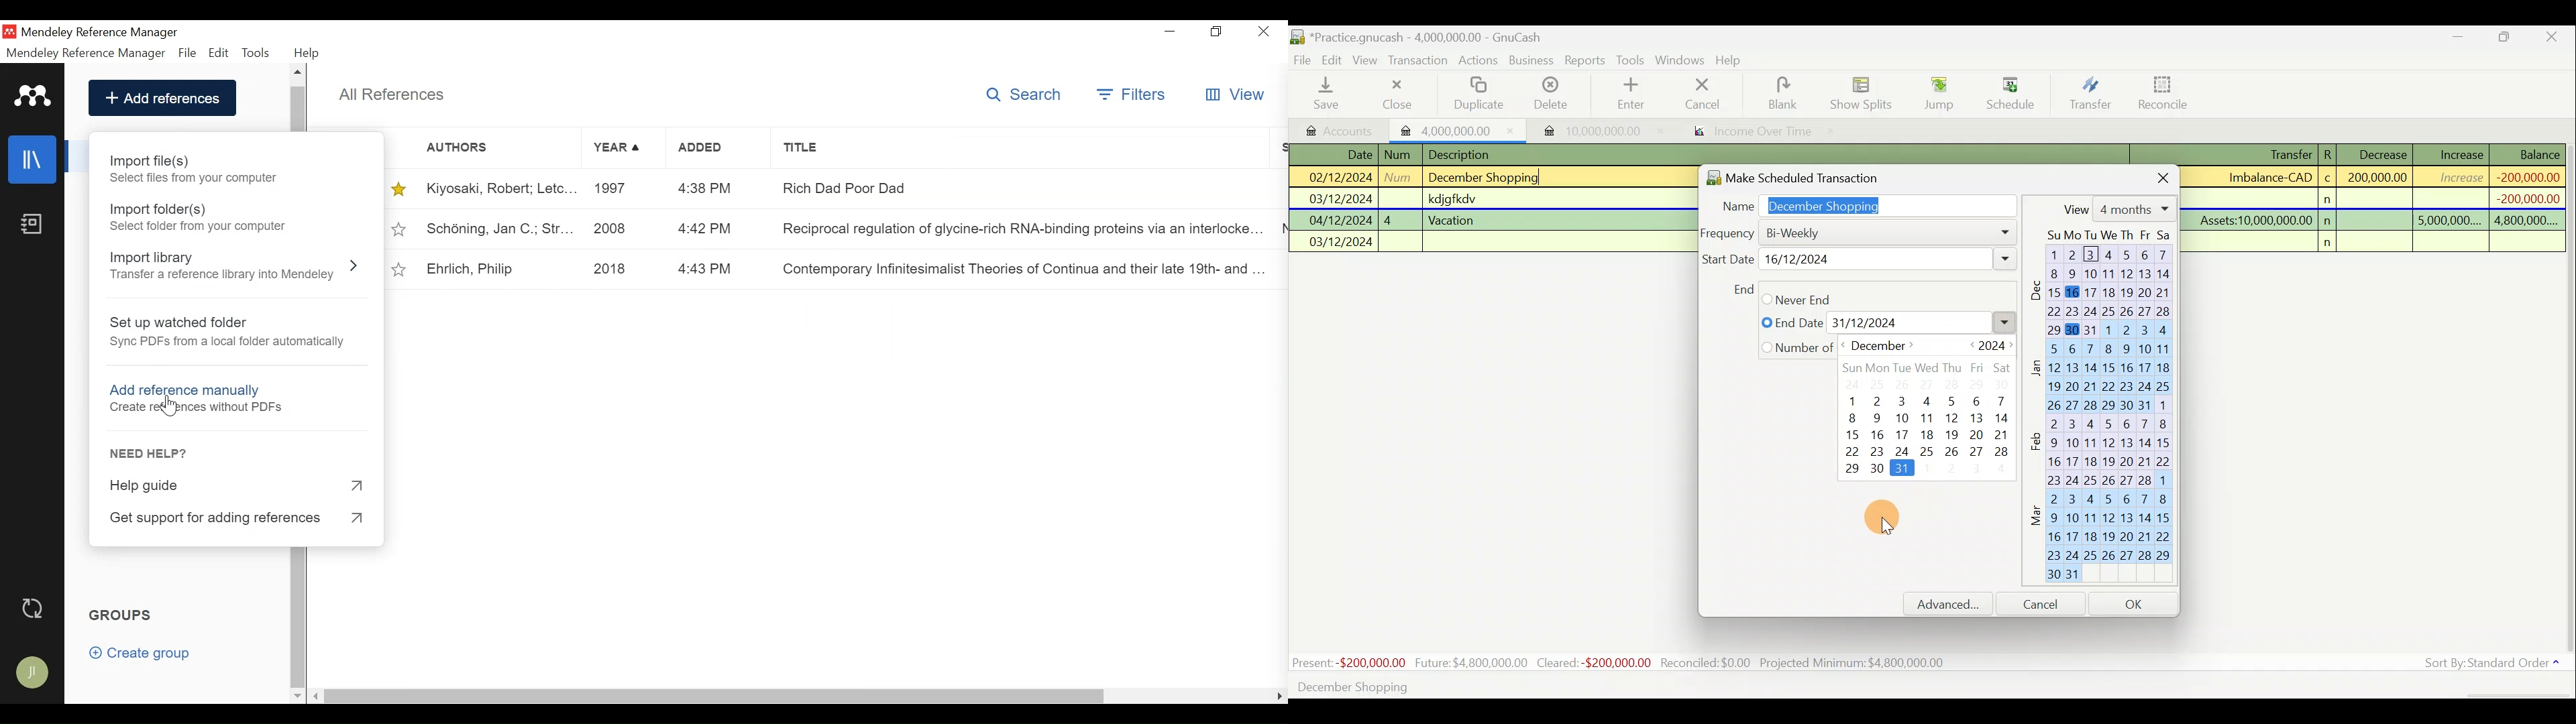 The height and width of the screenshot is (728, 2576). Describe the element at coordinates (718, 150) in the screenshot. I see `Added` at that location.